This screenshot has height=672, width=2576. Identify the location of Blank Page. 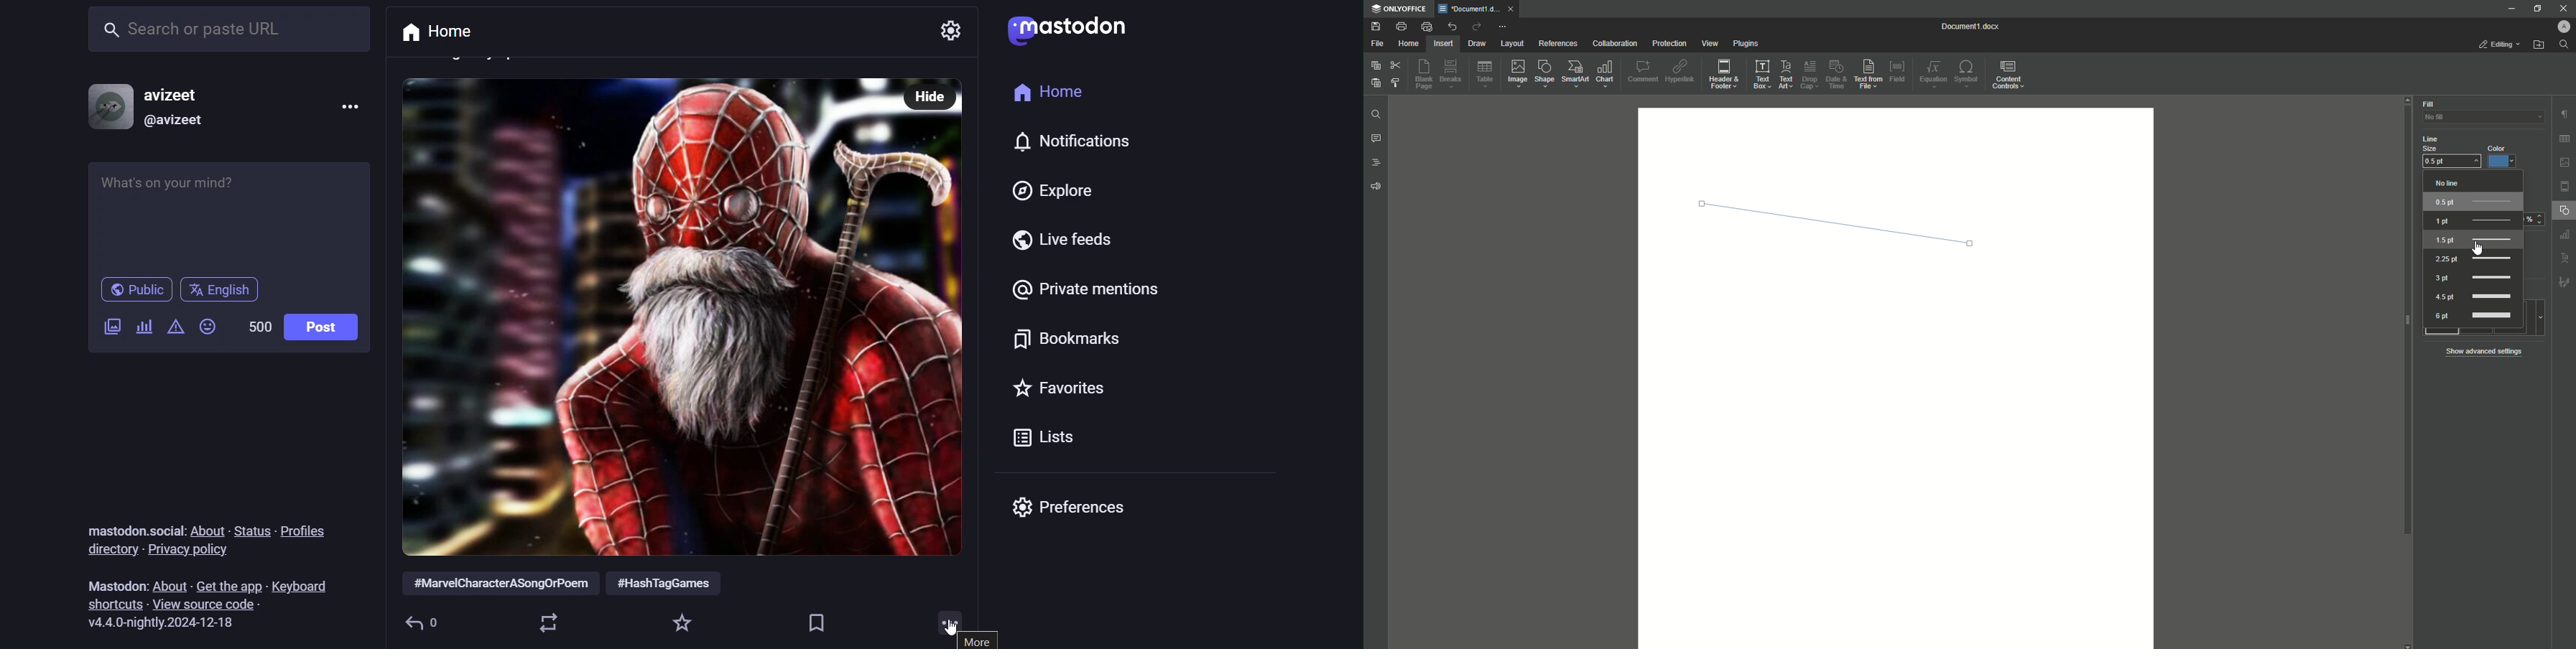
(1426, 76).